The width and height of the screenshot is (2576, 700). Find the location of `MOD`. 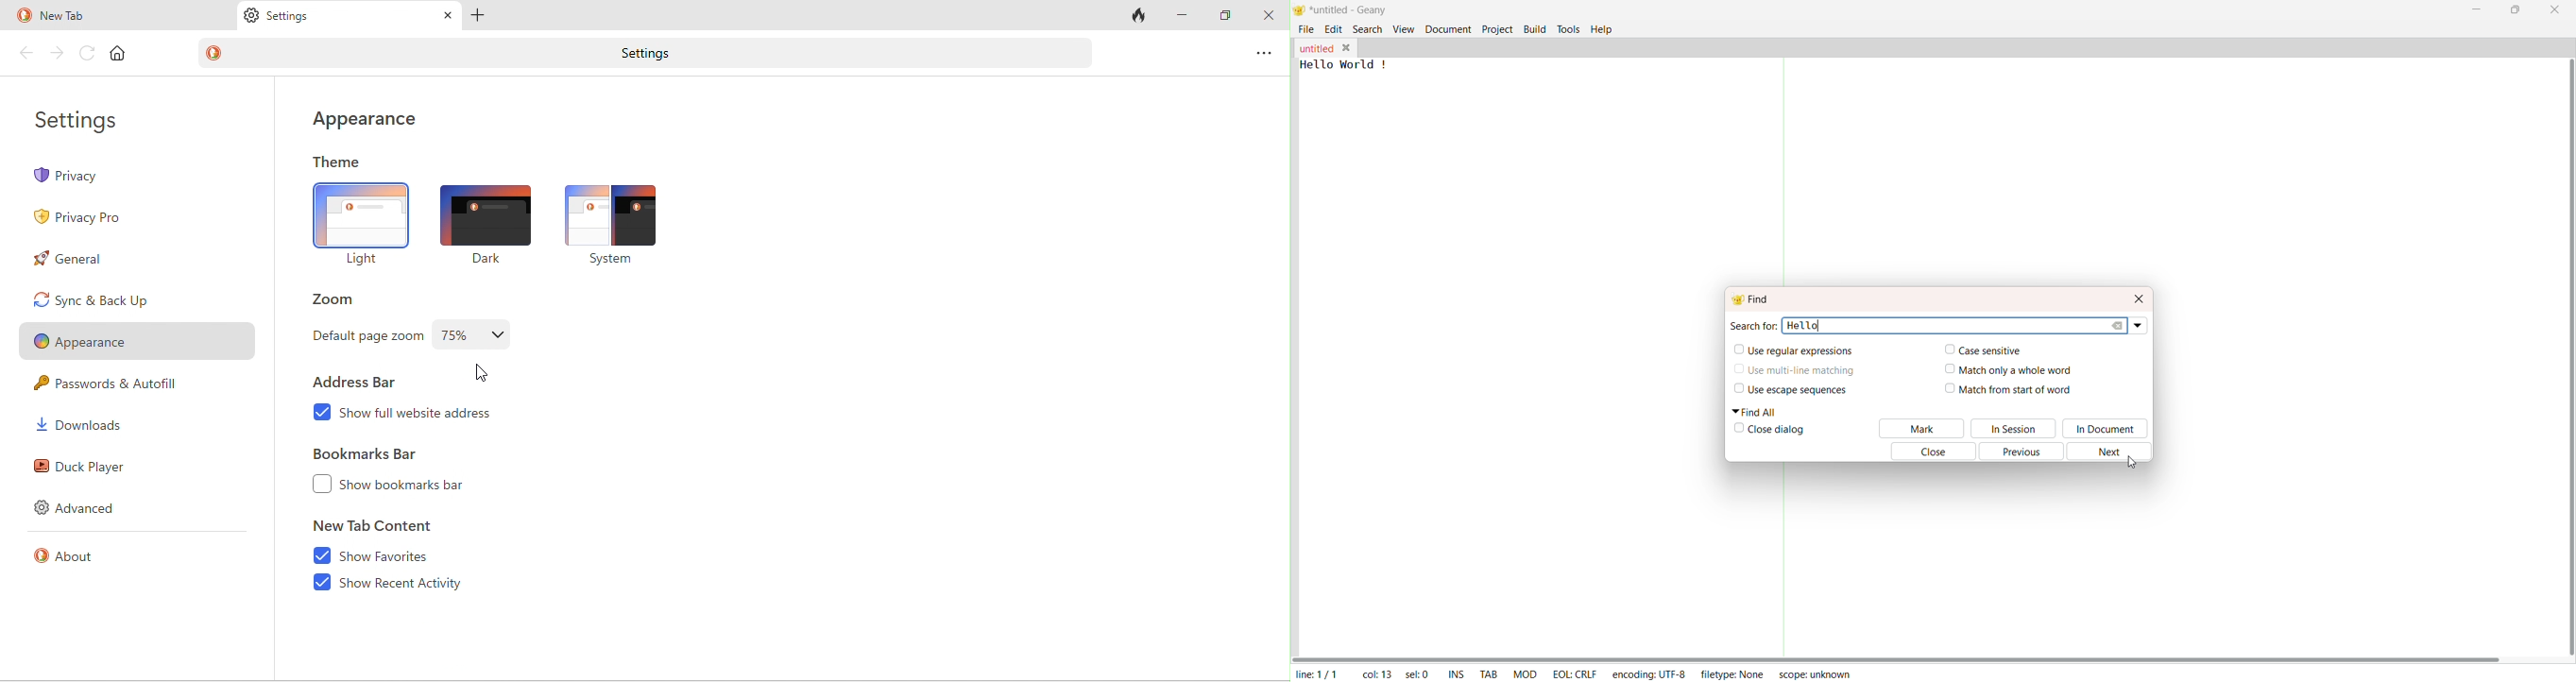

MOD is located at coordinates (1525, 673).